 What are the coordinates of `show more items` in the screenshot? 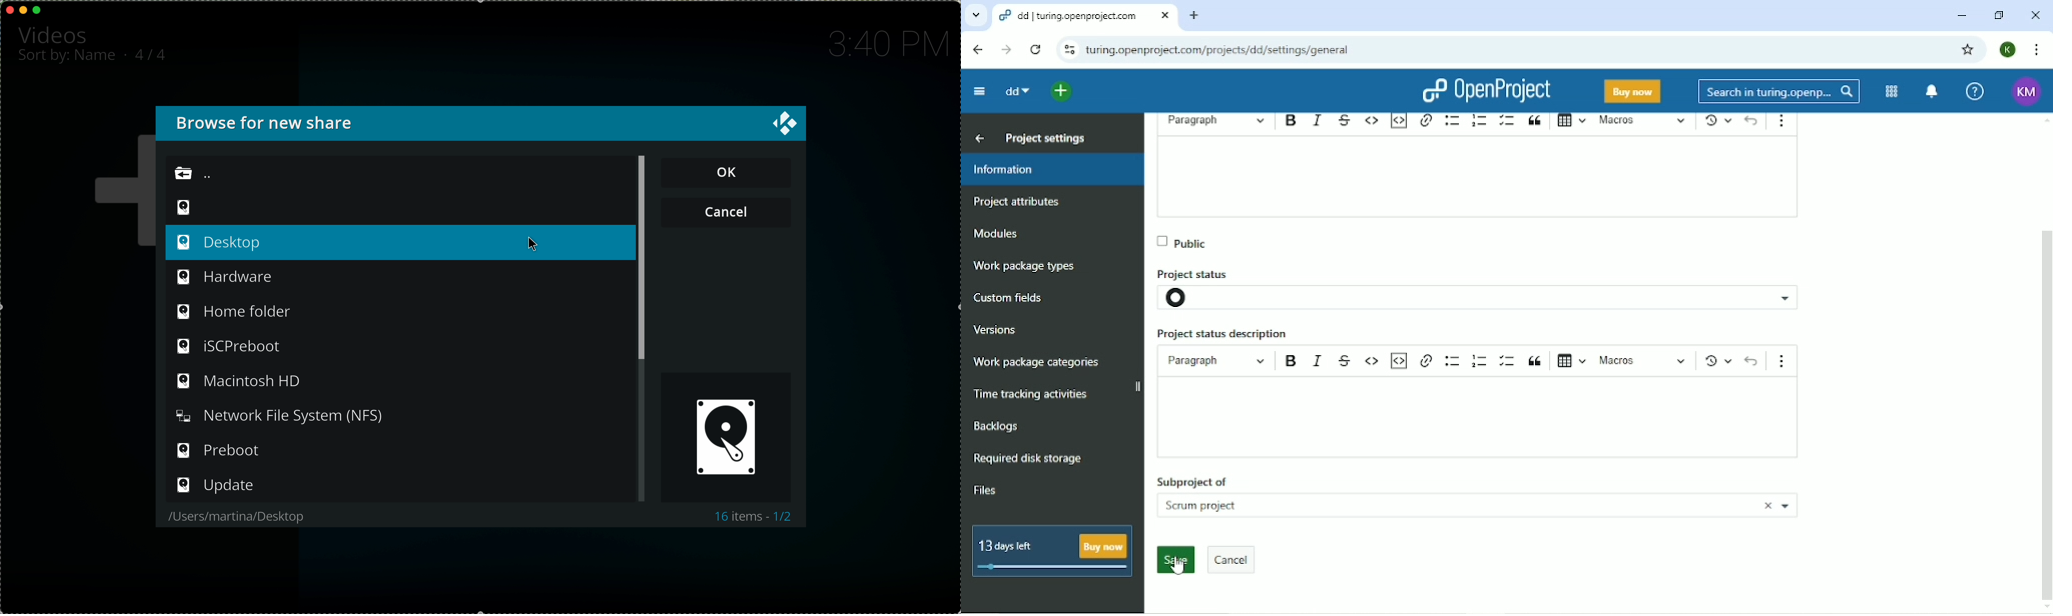 It's located at (1782, 361).